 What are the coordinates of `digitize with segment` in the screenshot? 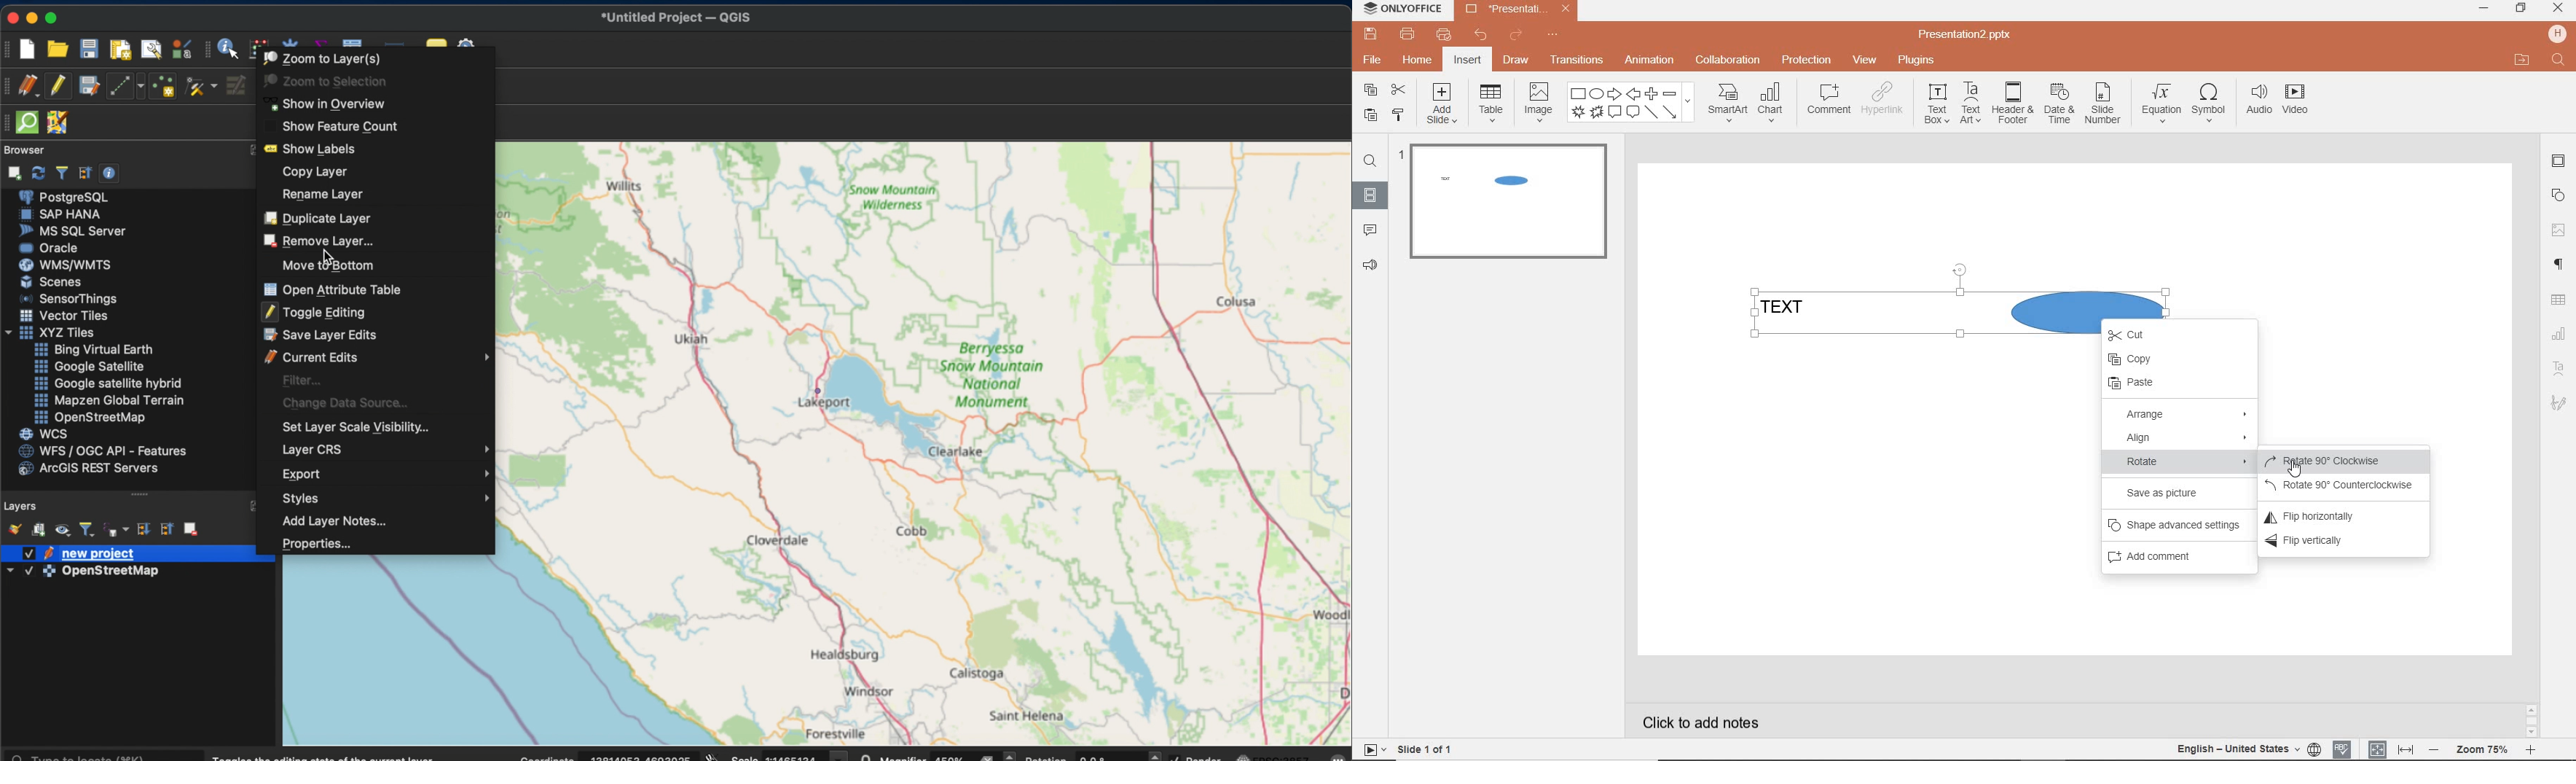 It's located at (125, 86).